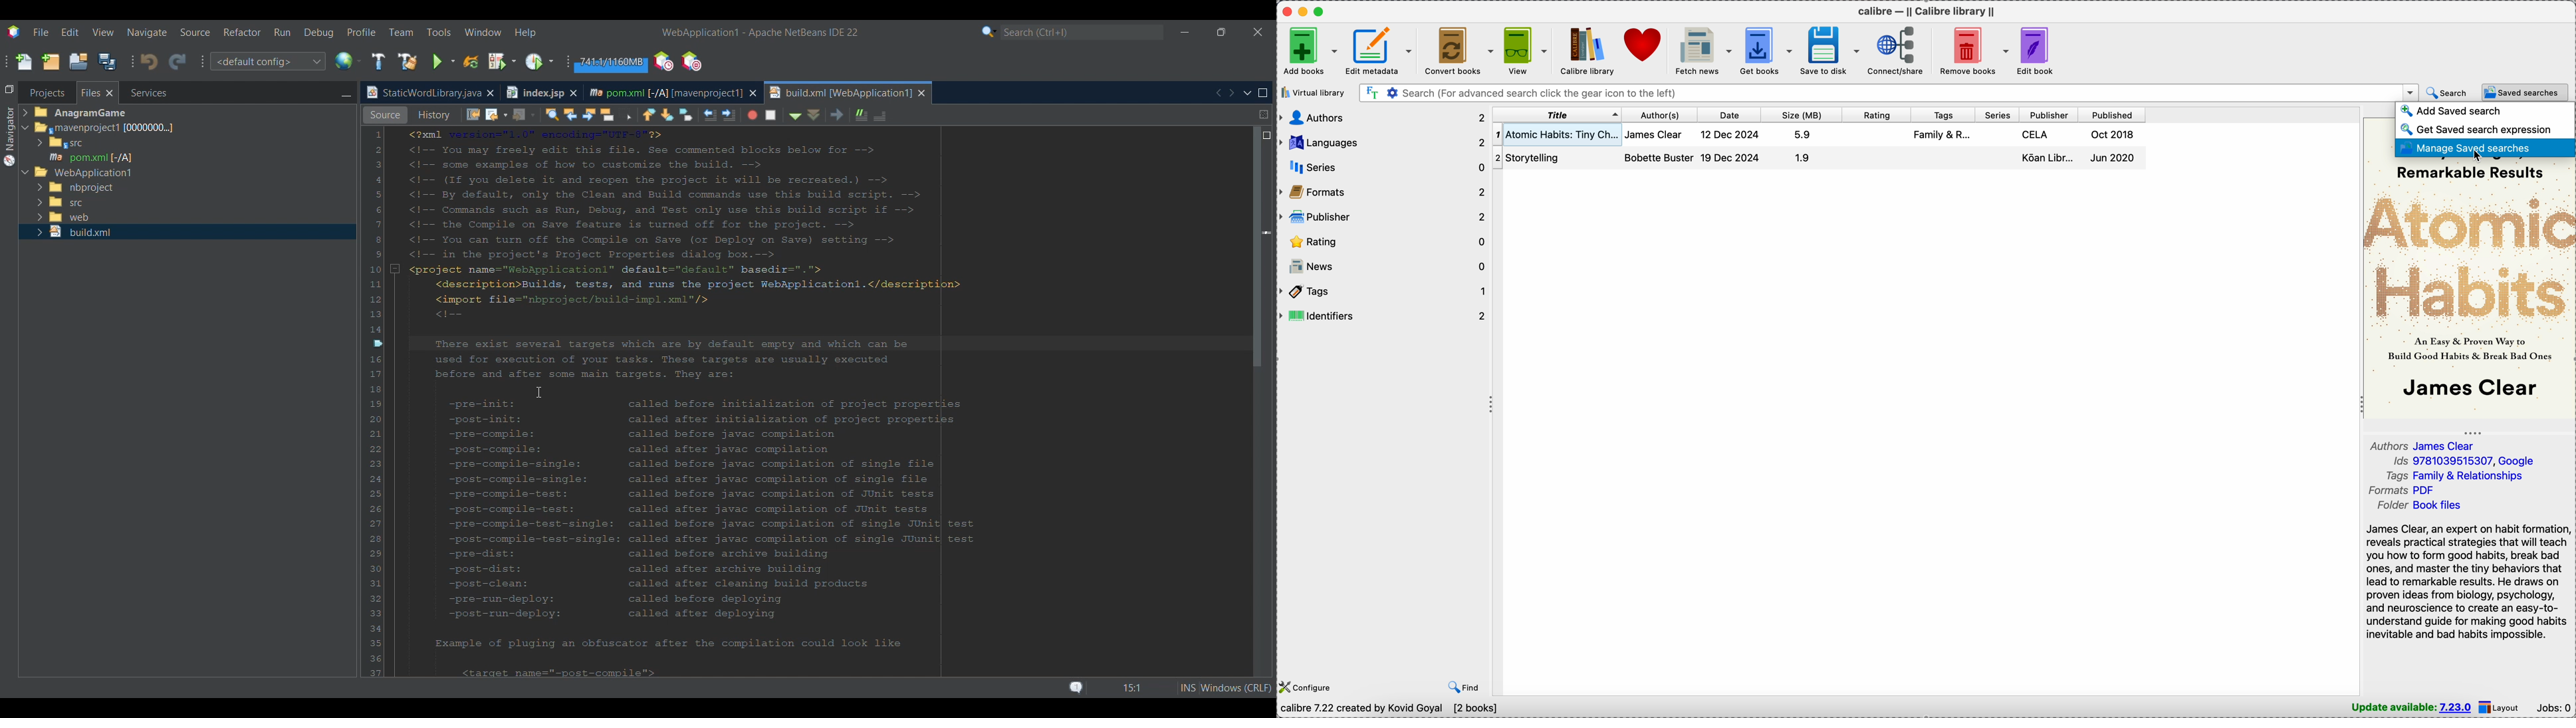 The height and width of the screenshot is (728, 2576). I want to click on search, so click(2448, 93).